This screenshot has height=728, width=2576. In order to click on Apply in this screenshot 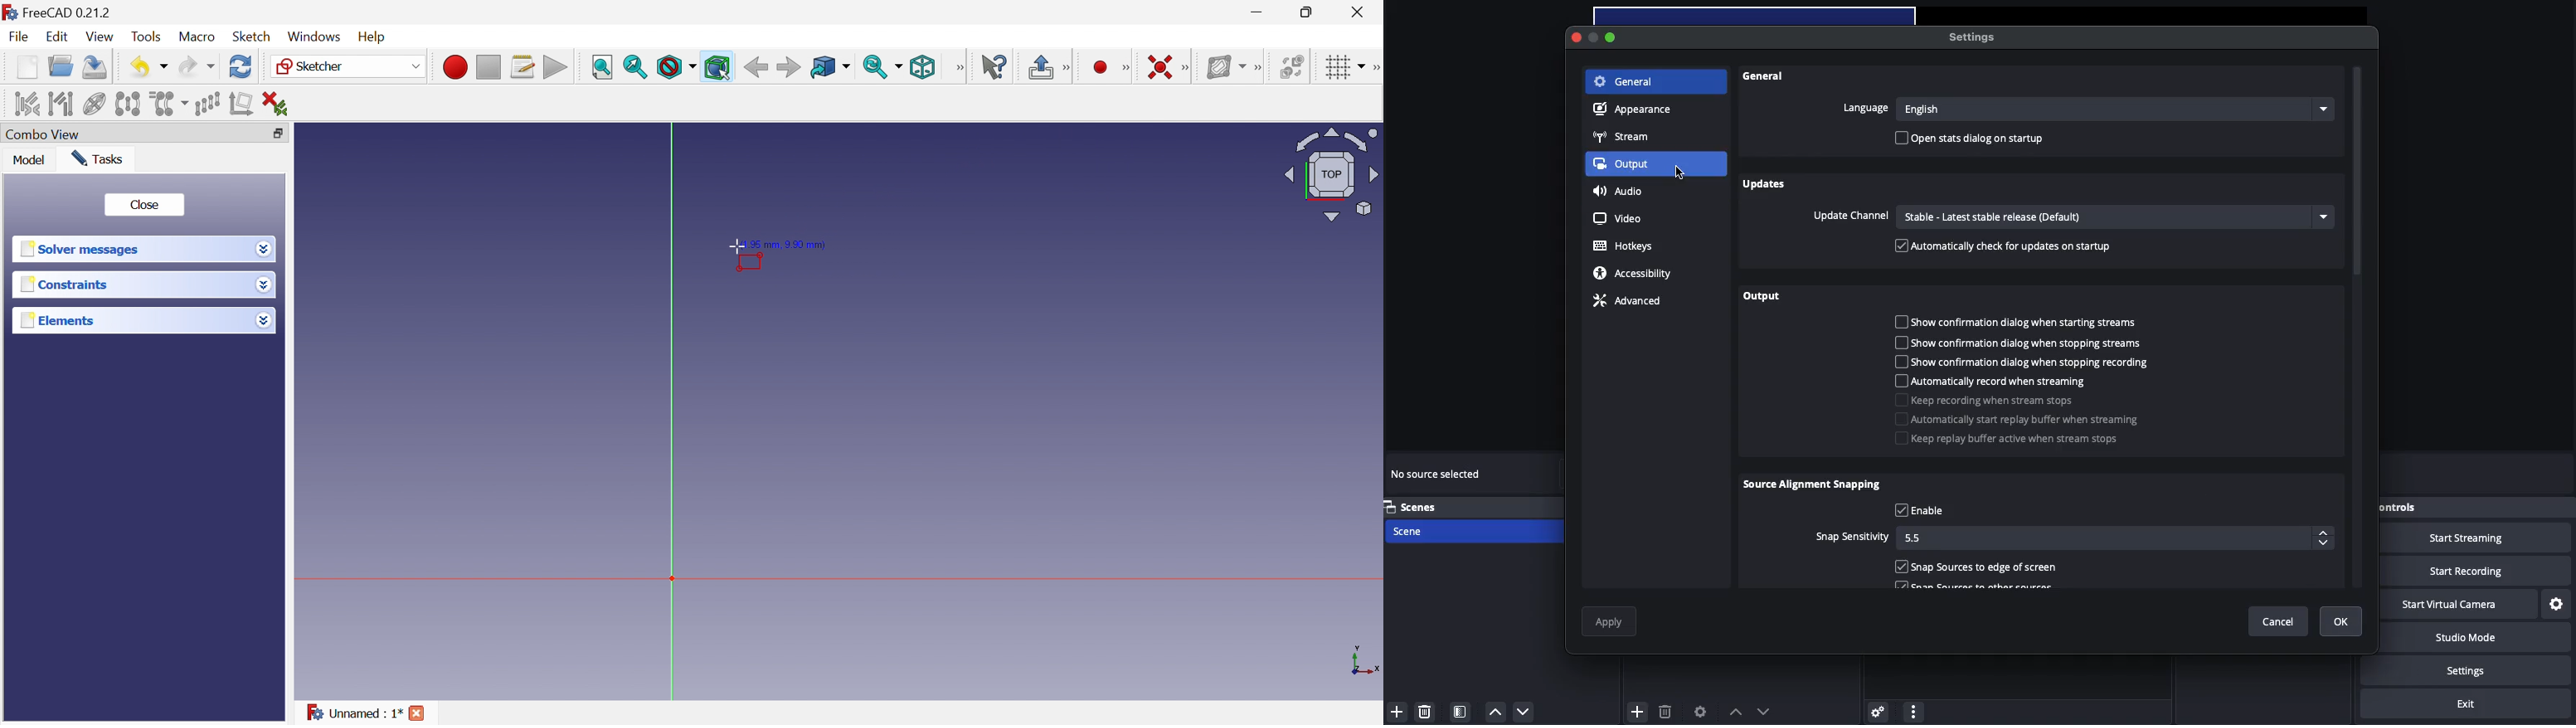, I will do `click(1611, 621)`.